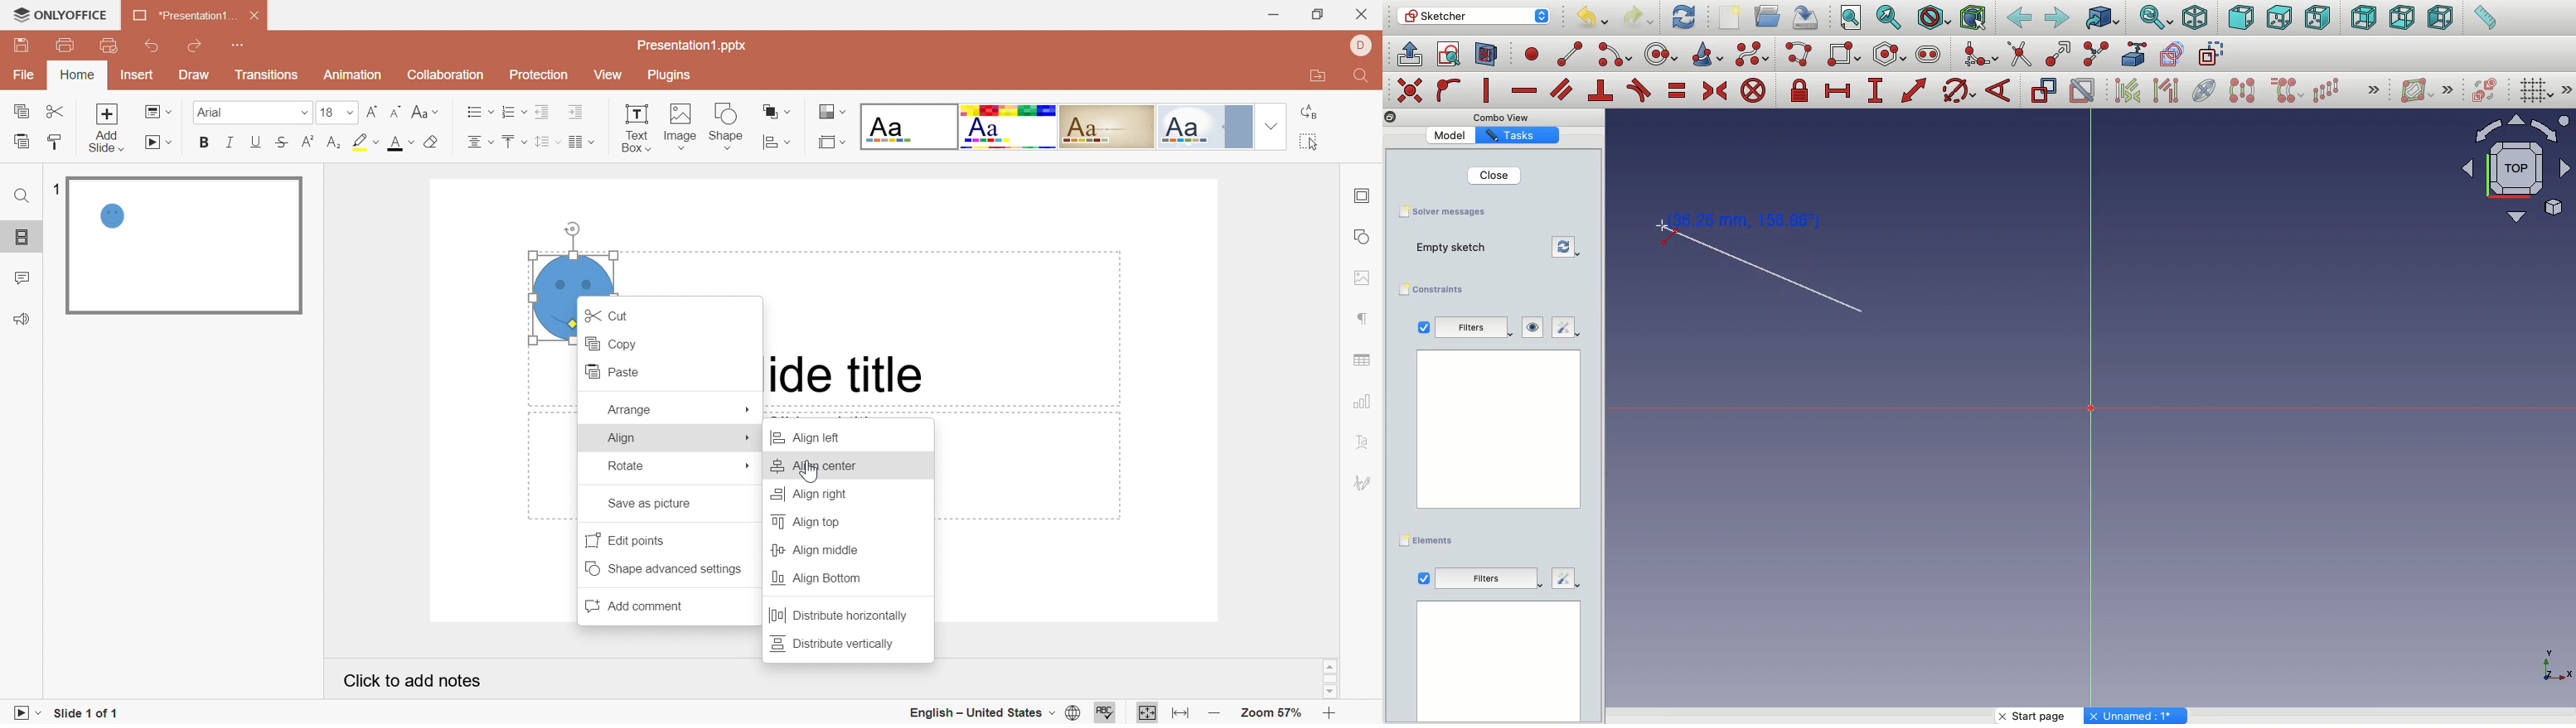 The height and width of the screenshot is (728, 2576). I want to click on Align Bottom, so click(818, 577).